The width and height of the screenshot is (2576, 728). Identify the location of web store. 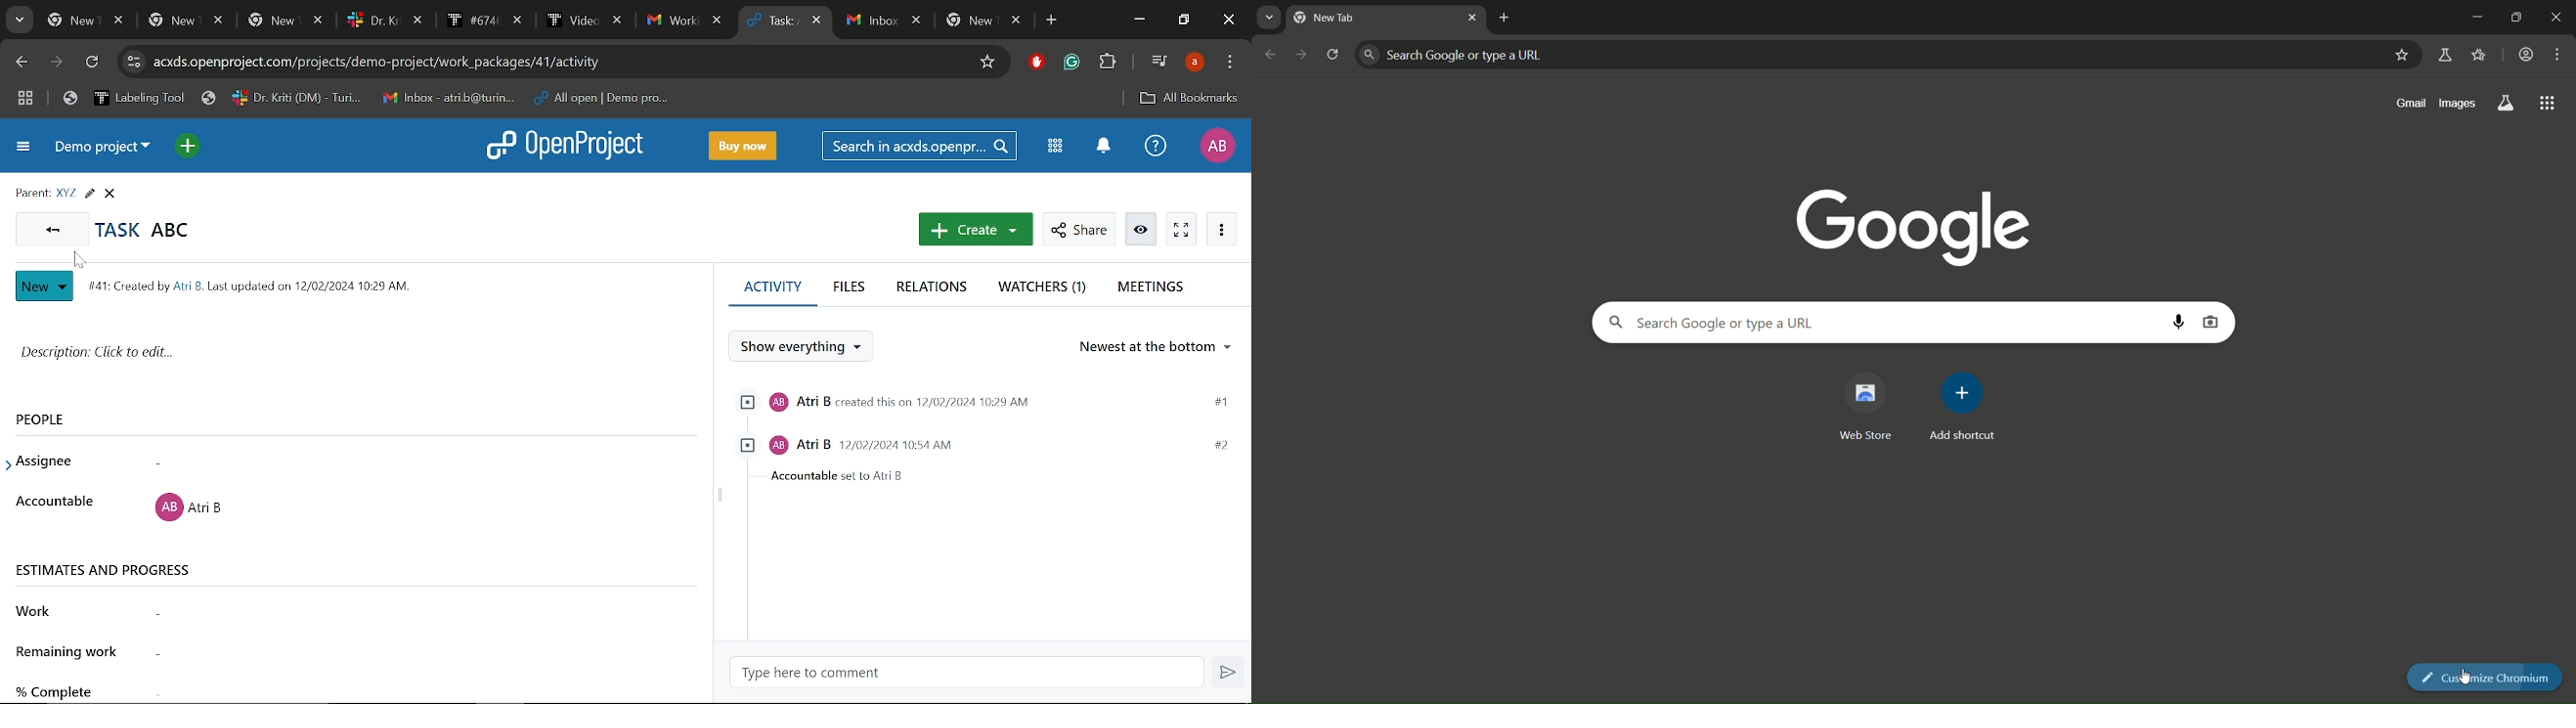
(1872, 404).